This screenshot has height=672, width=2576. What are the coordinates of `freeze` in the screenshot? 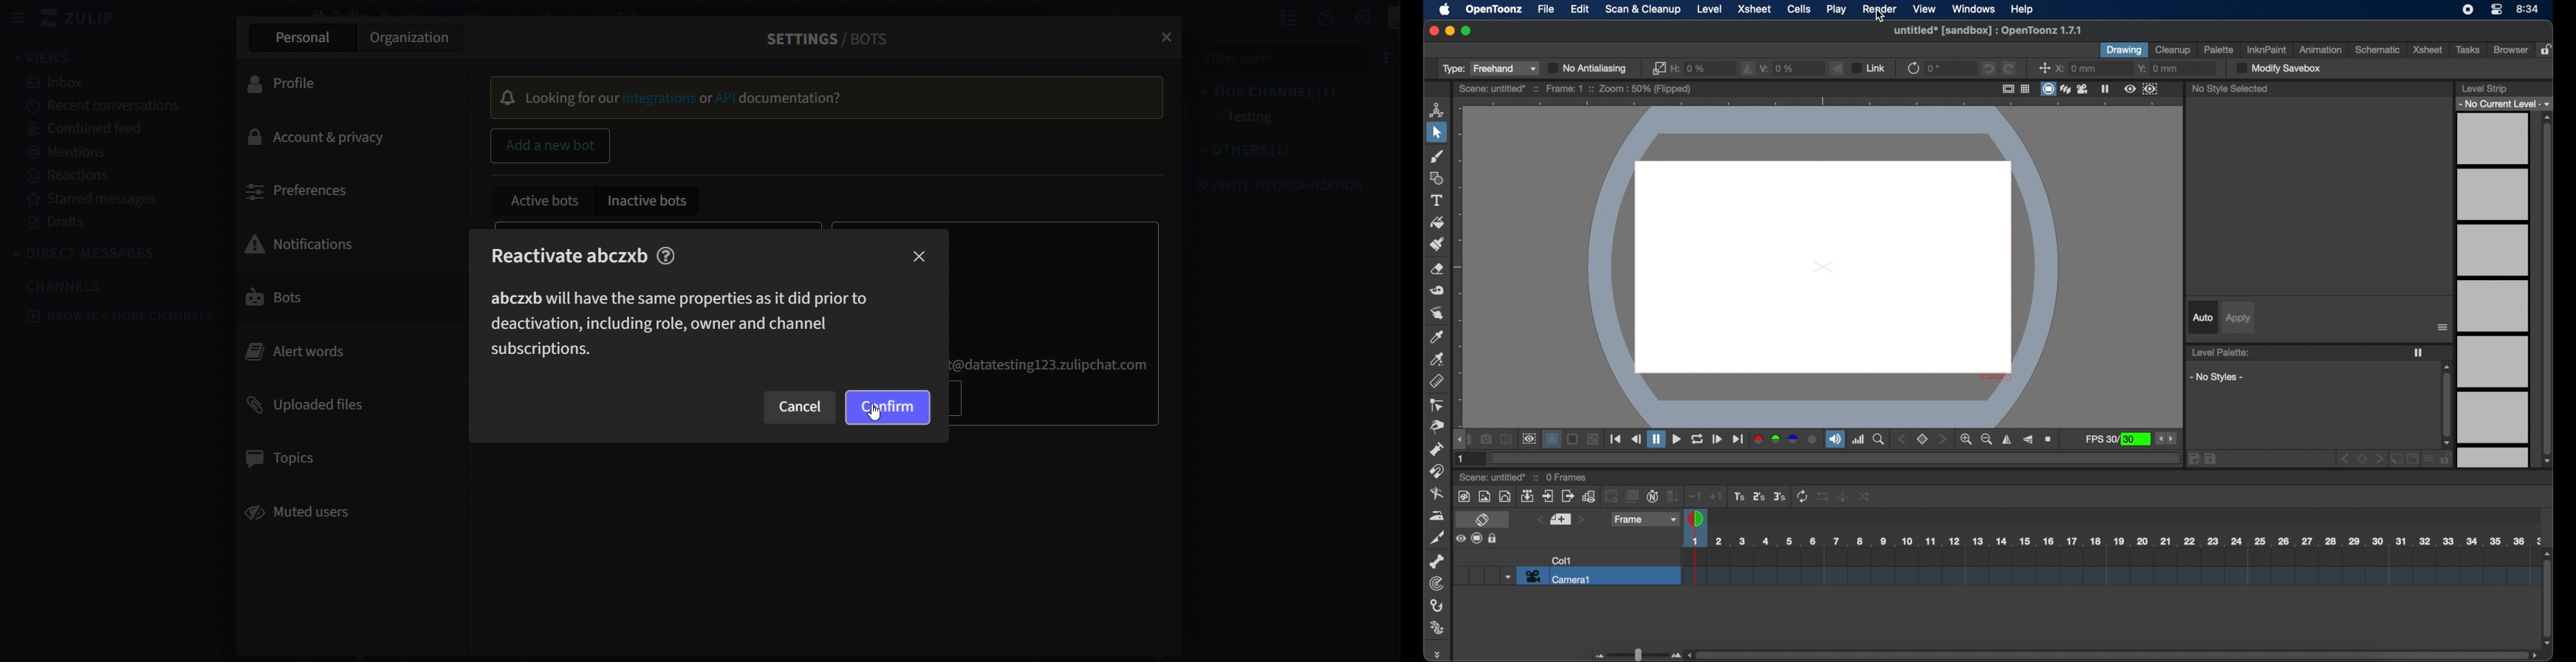 It's located at (2105, 88).